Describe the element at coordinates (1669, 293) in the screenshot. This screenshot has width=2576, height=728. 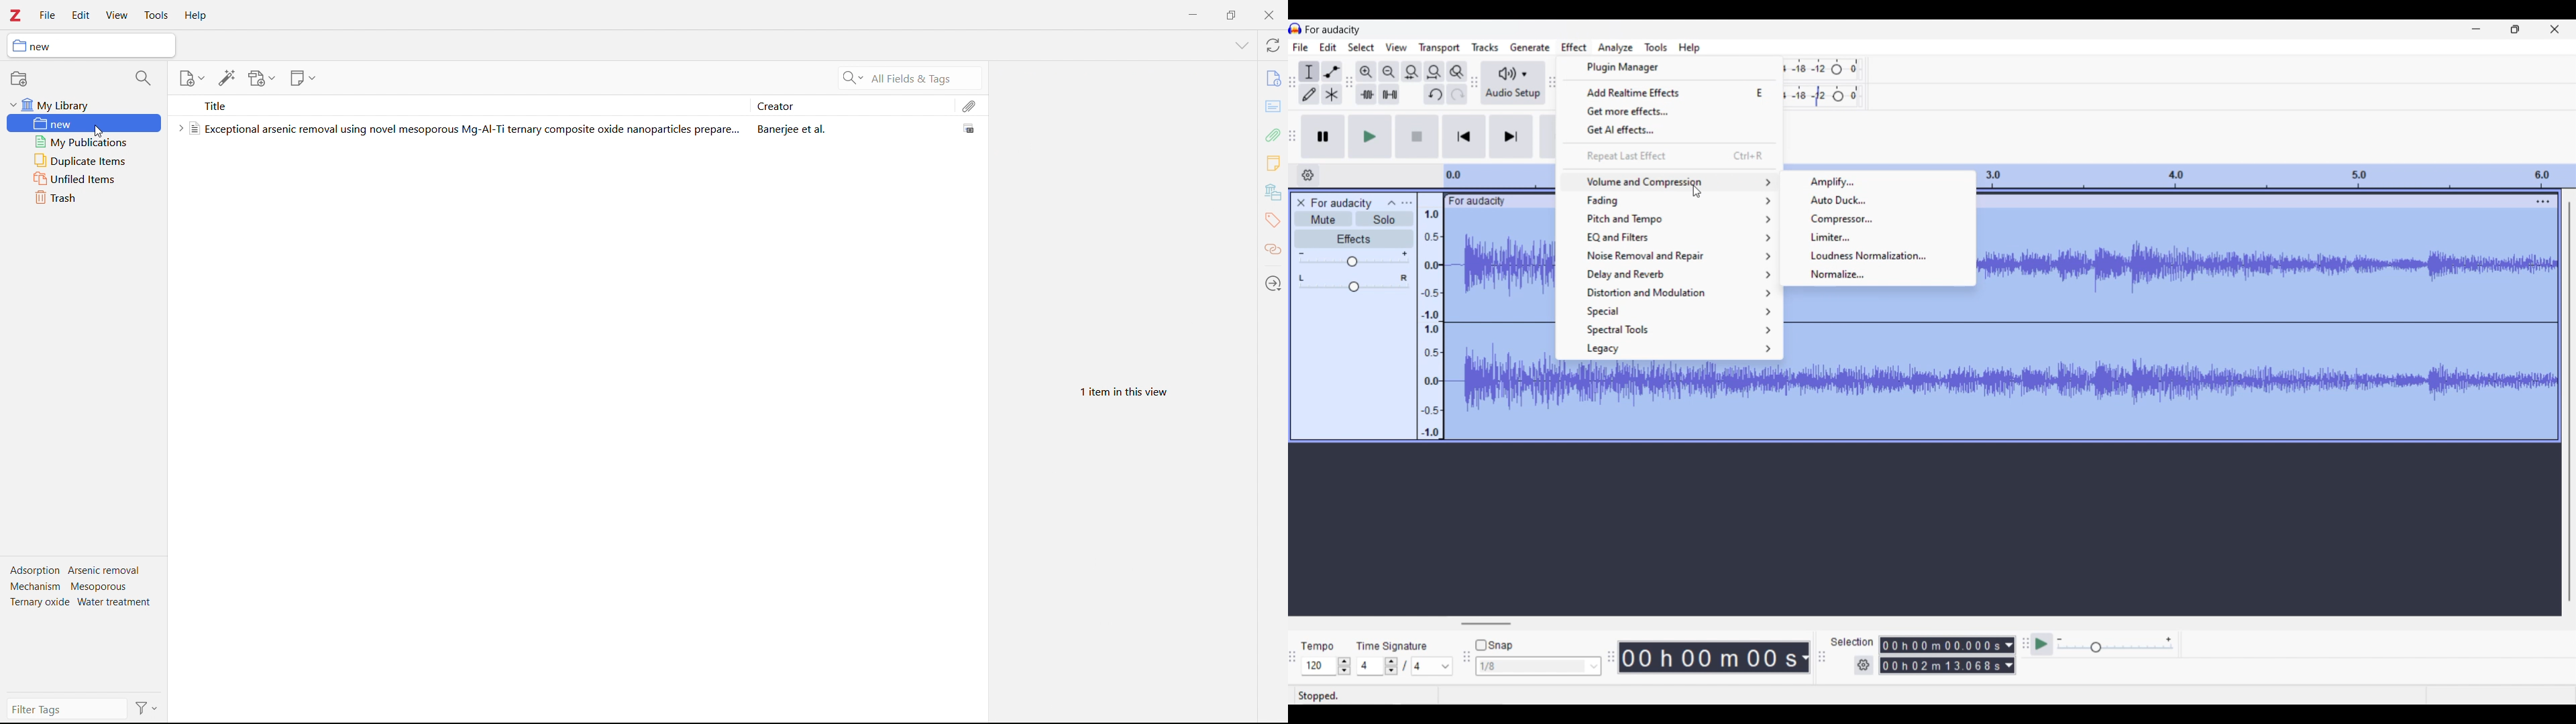
I see `Distortion and modulation` at that location.